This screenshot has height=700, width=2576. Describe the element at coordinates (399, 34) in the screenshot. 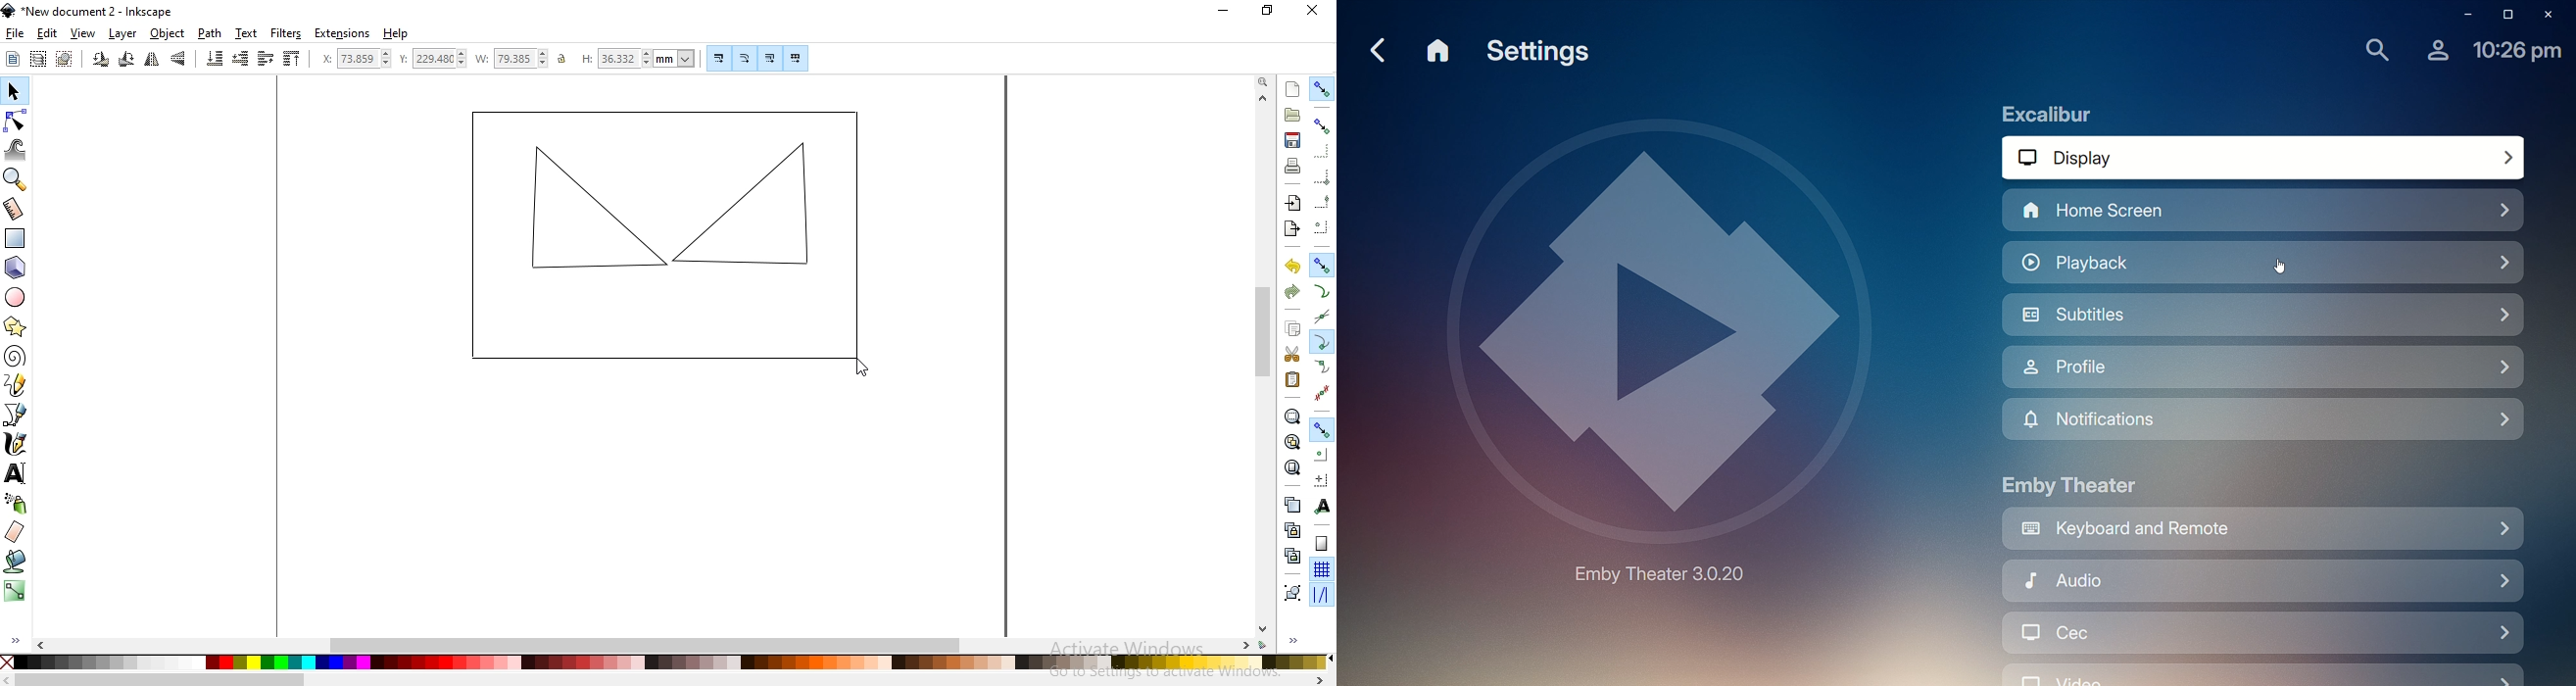

I see `help` at that location.